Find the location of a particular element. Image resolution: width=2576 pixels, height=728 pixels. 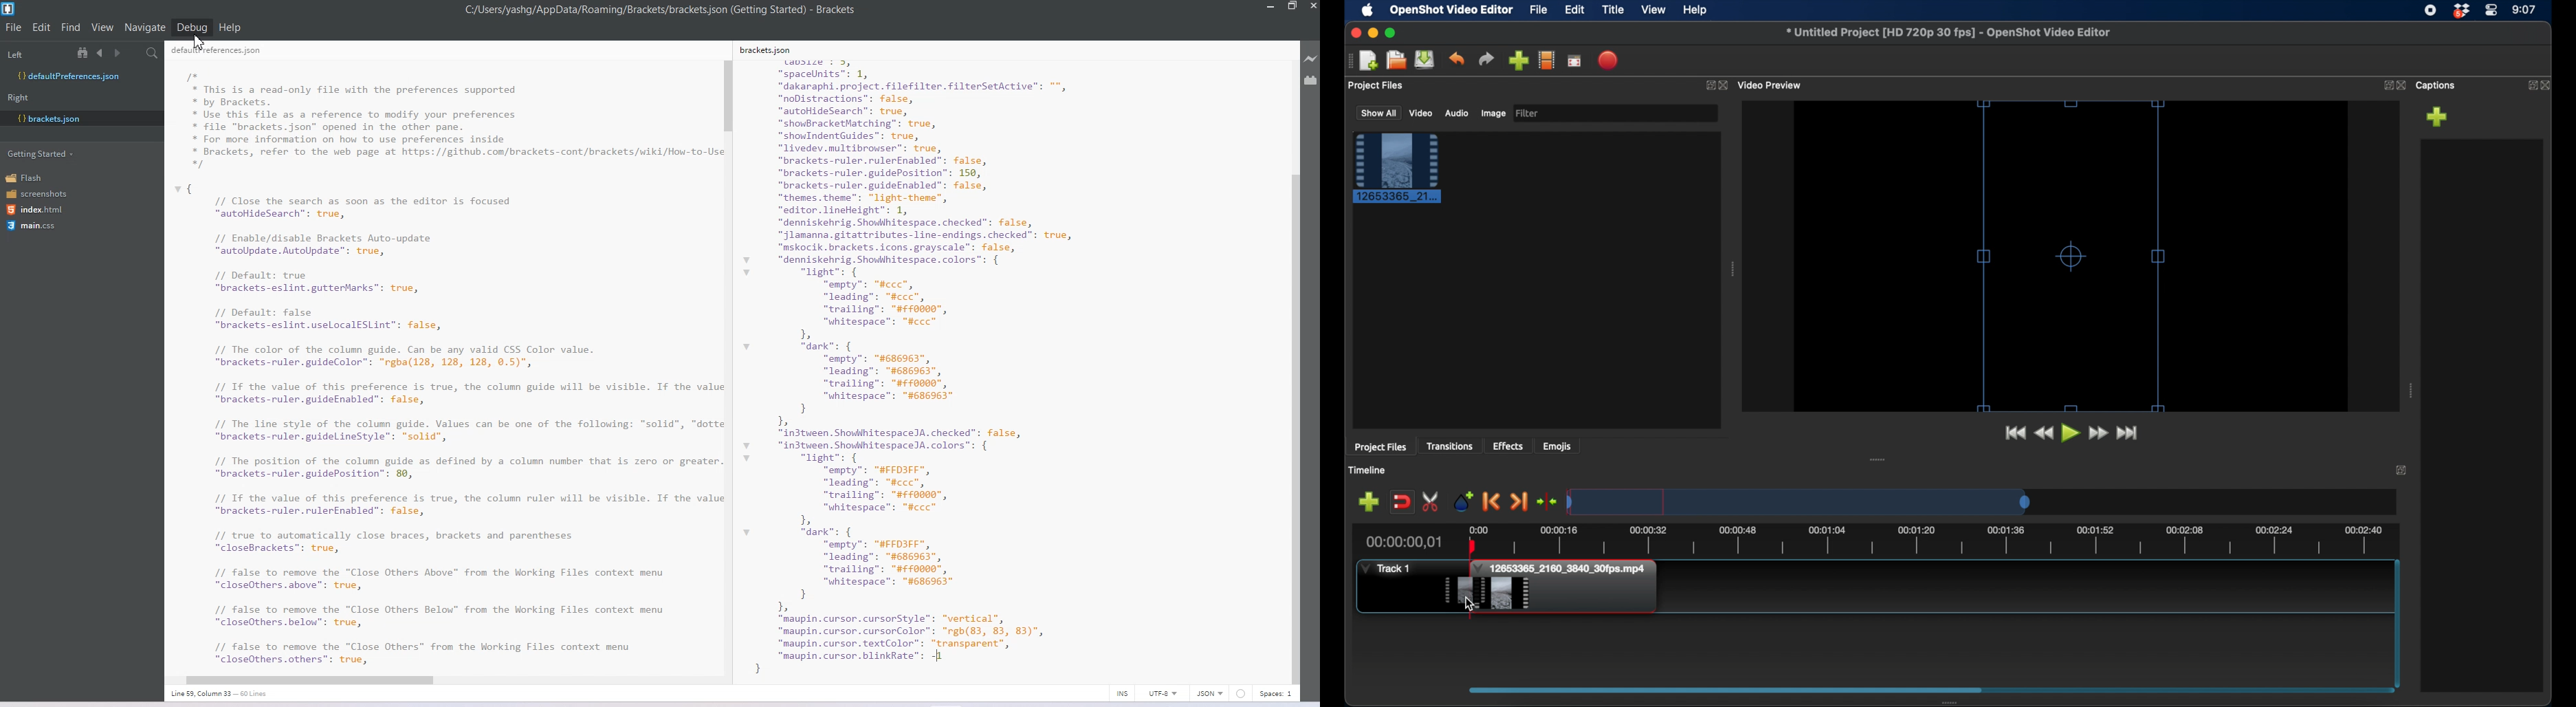

center playhead on the timeline is located at coordinates (1546, 501).